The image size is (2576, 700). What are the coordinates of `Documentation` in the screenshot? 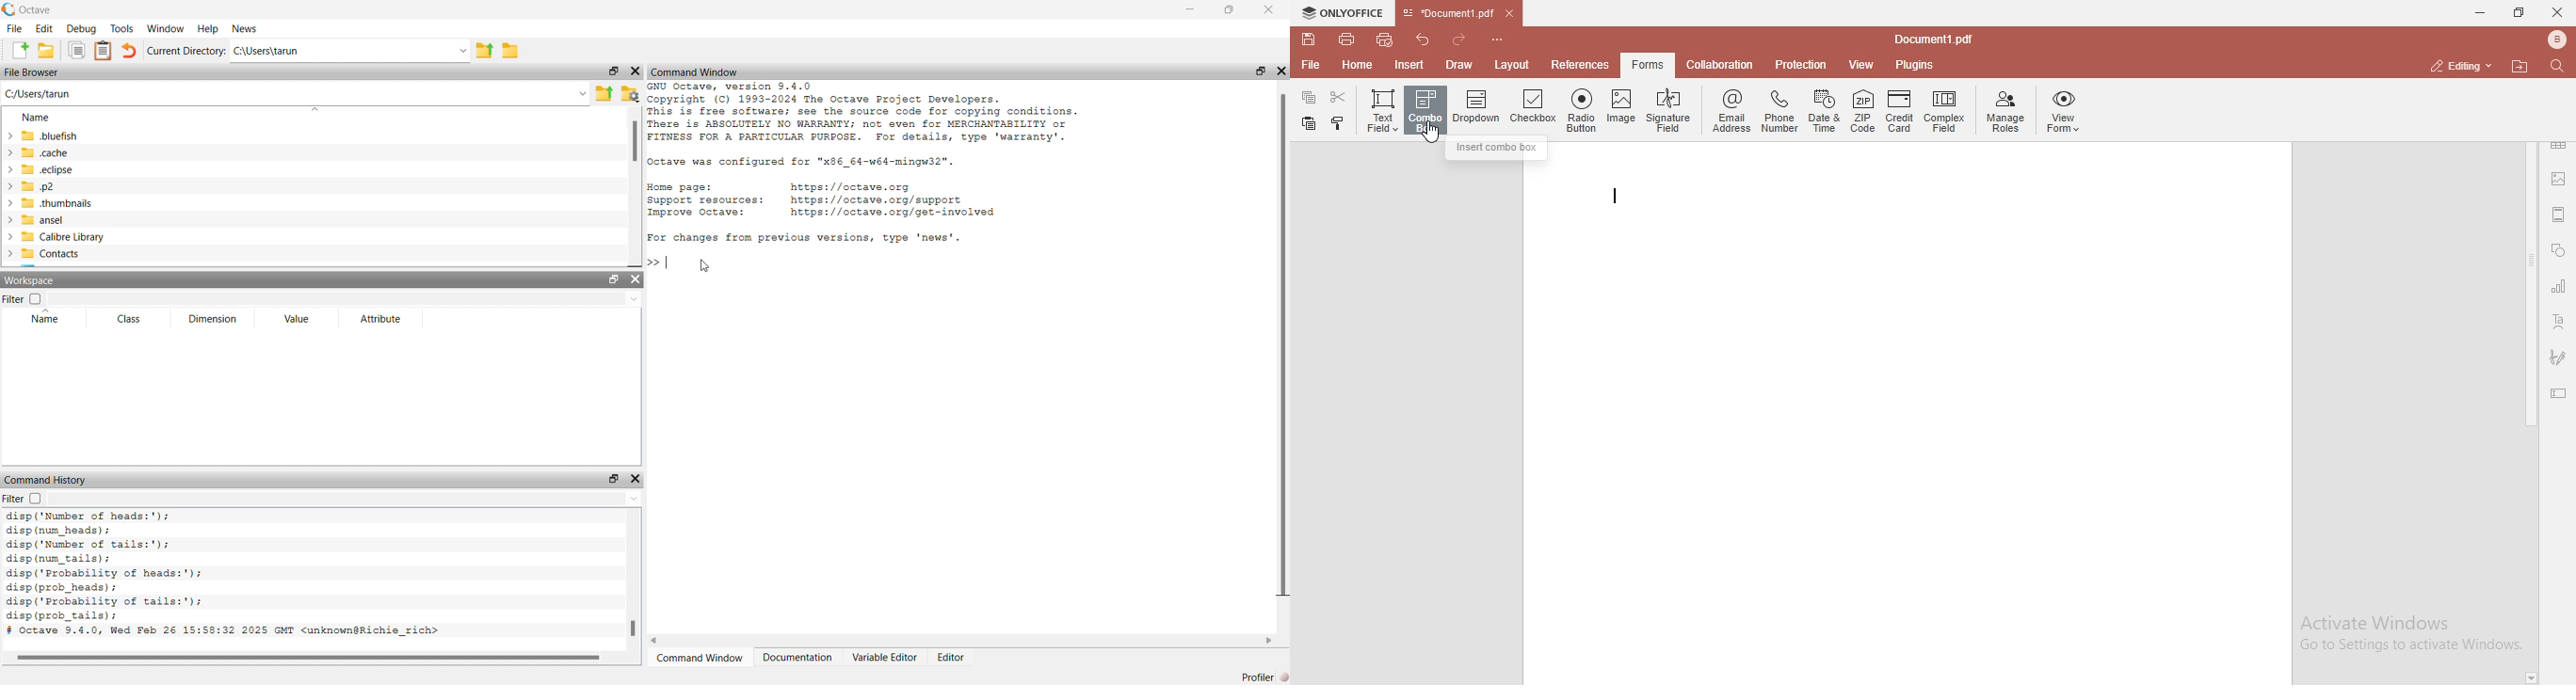 It's located at (797, 657).